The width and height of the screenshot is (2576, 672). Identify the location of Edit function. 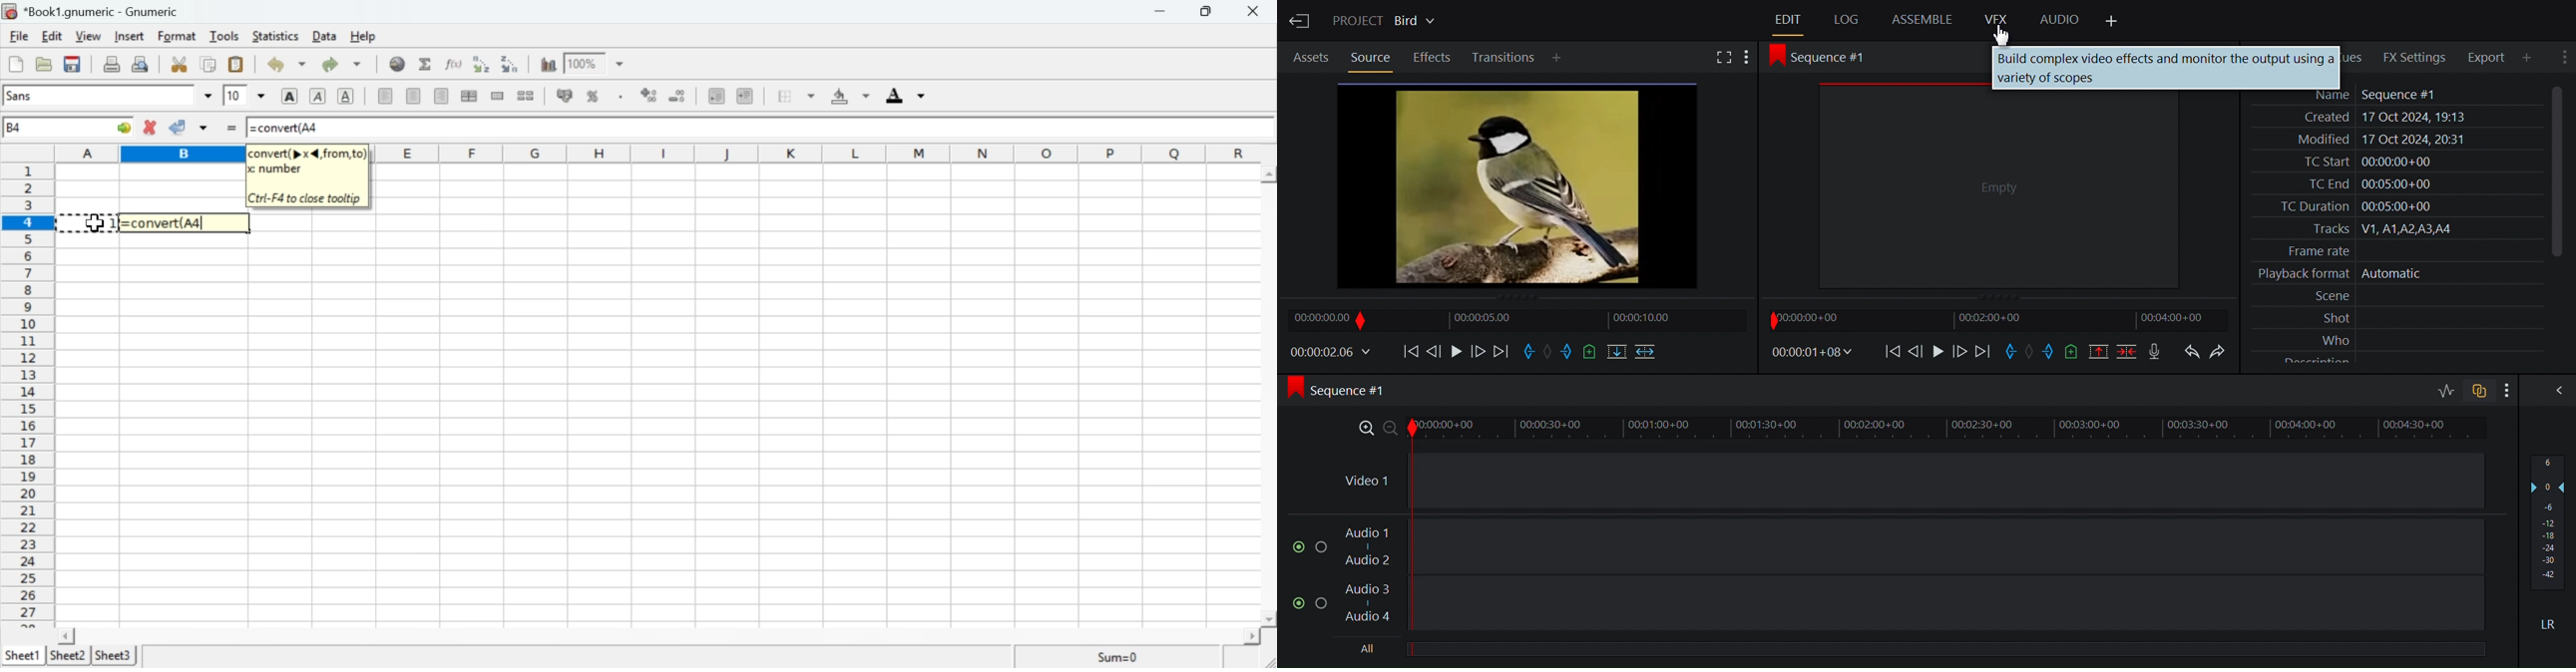
(456, 64).